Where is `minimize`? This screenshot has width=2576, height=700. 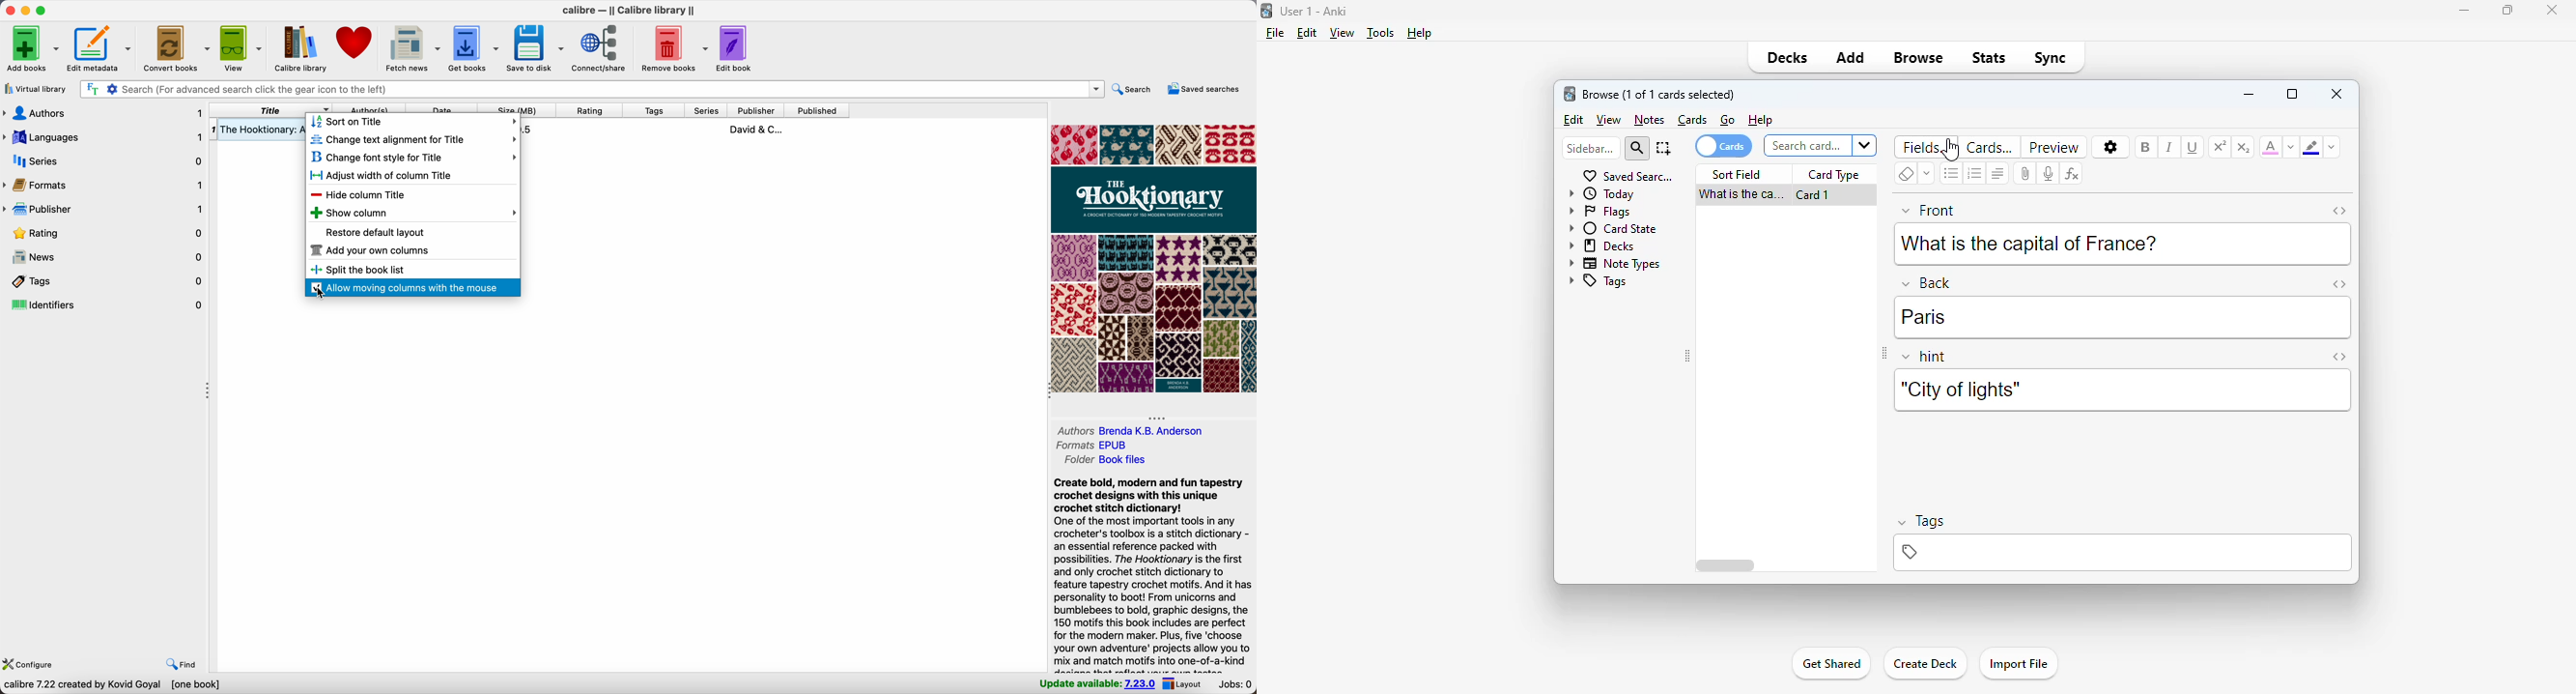 minimize is located at coordinates (2465, 10).